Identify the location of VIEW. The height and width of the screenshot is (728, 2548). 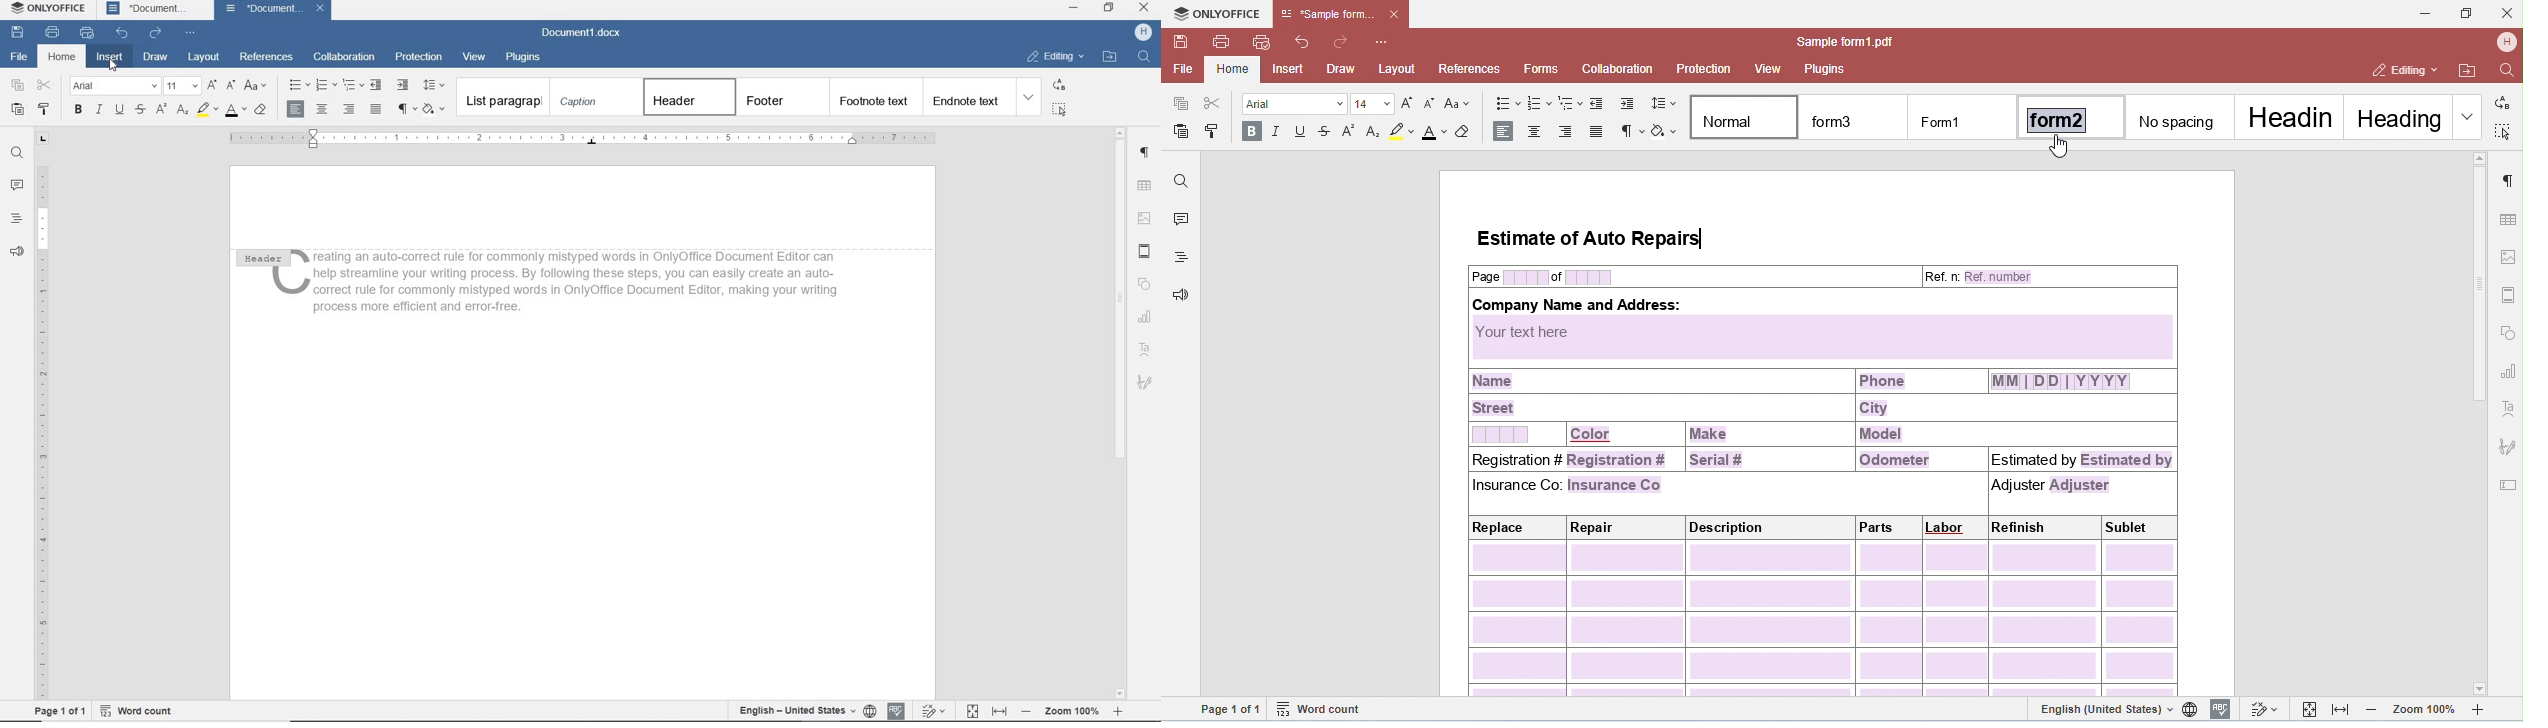
(478, 57).